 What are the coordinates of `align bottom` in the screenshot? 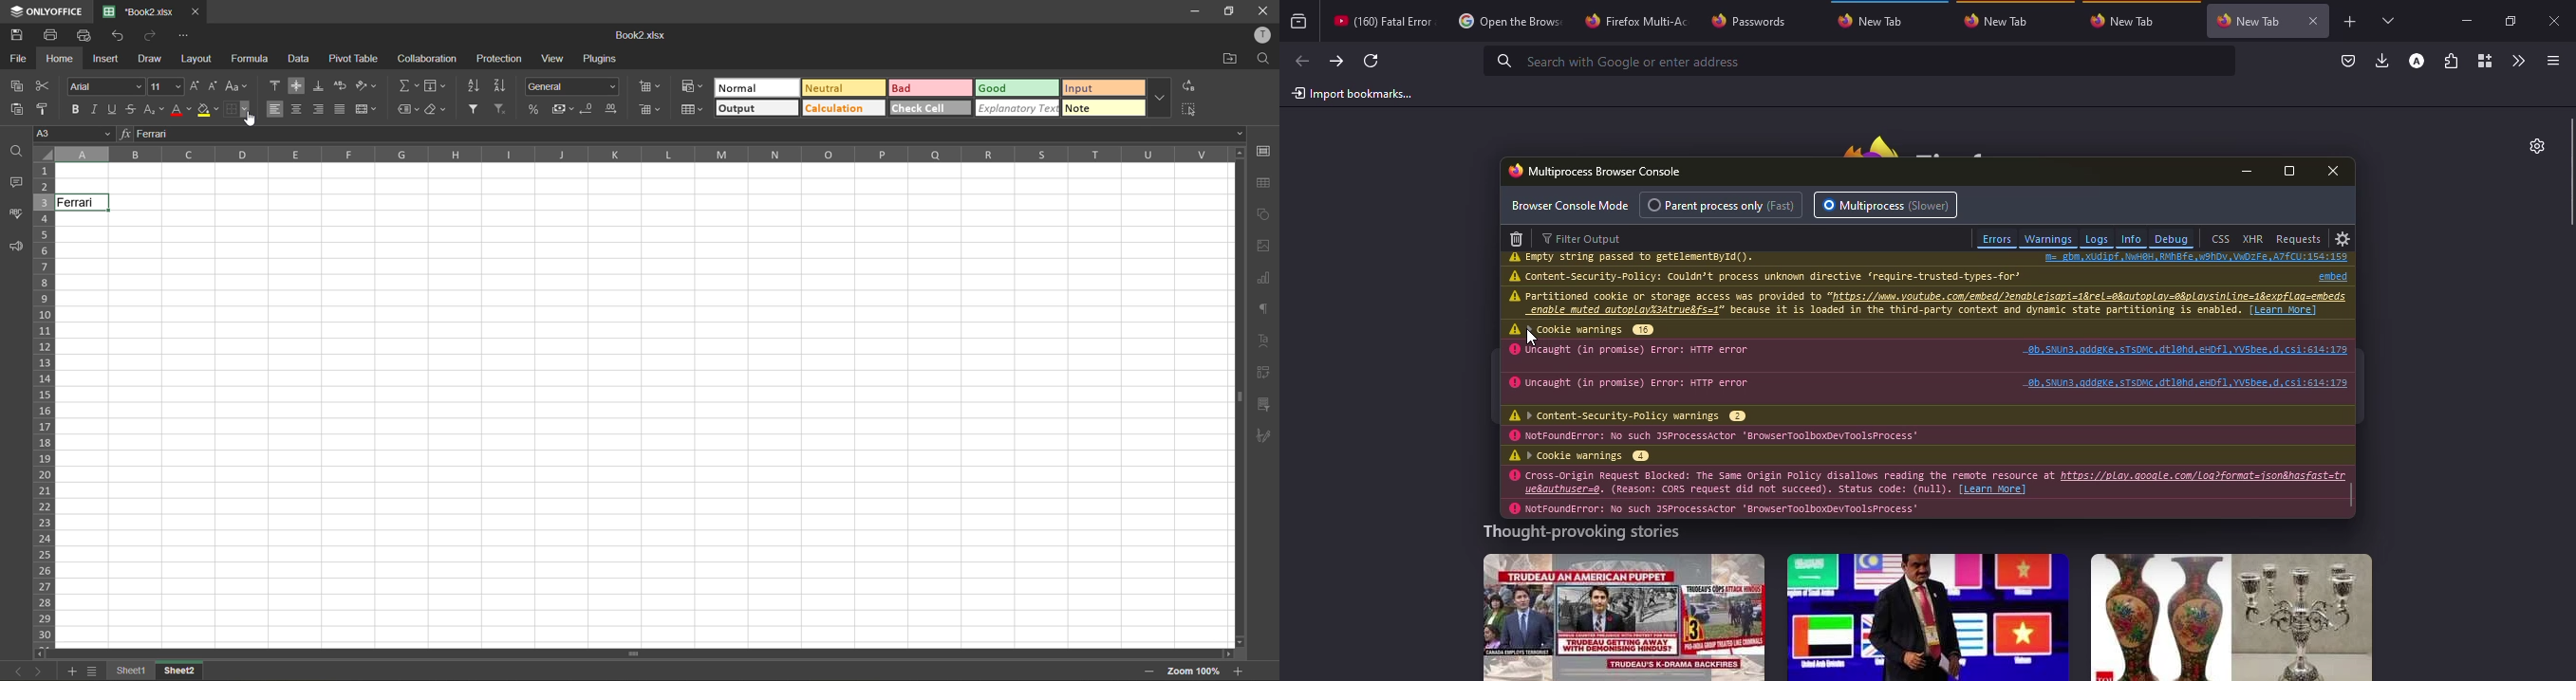 It's located at (318, 86).